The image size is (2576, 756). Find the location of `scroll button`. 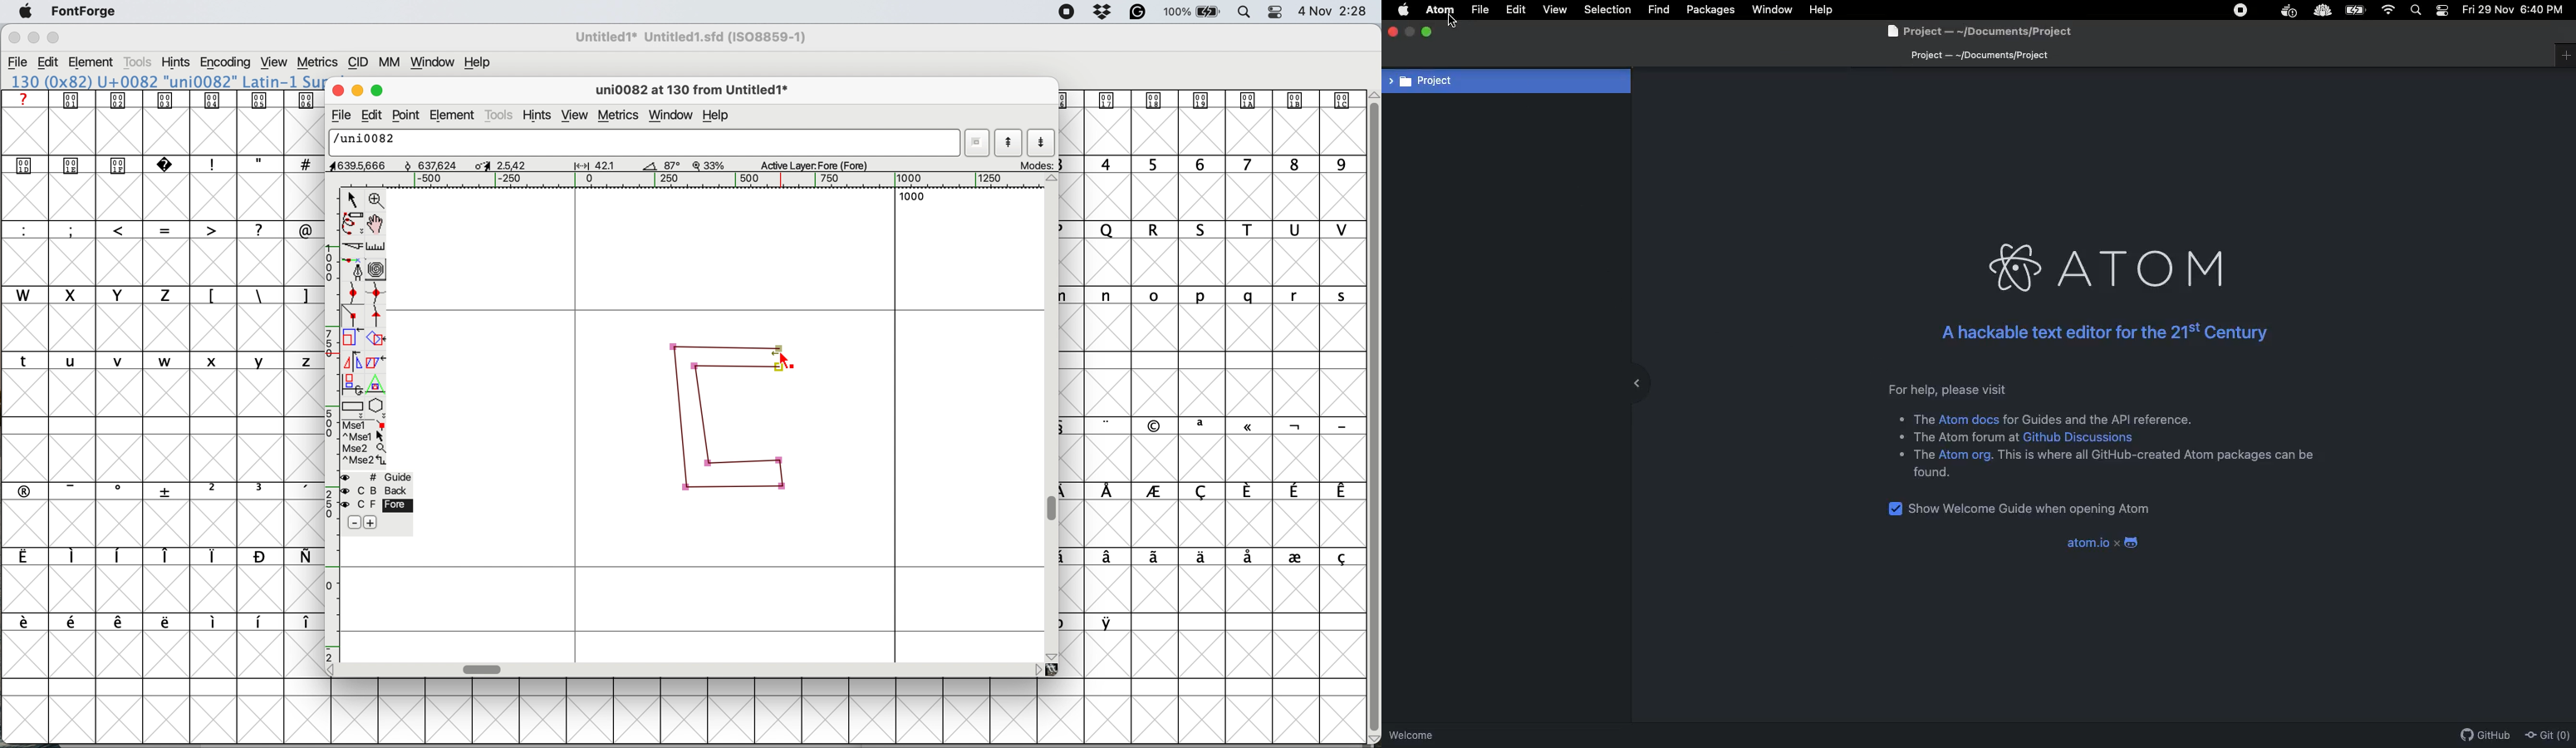

scroll button is located at coordinates (334, 669).